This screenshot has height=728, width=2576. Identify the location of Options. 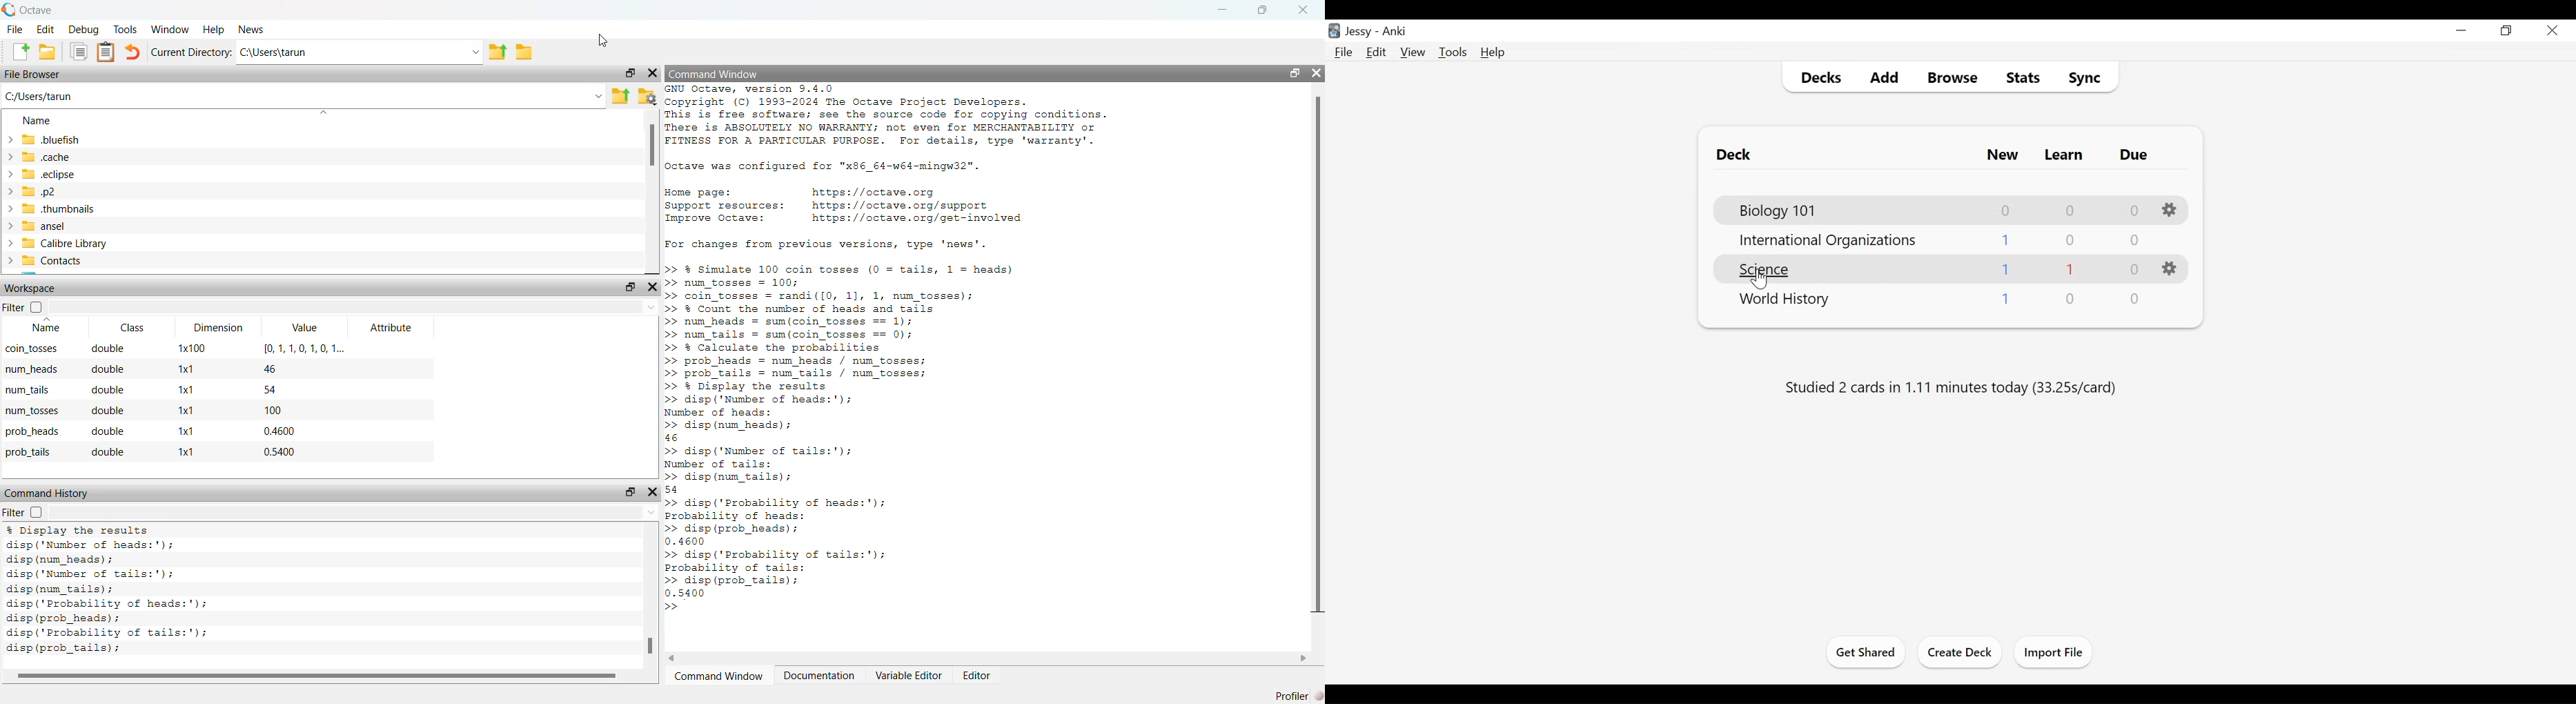
(2170, 269).